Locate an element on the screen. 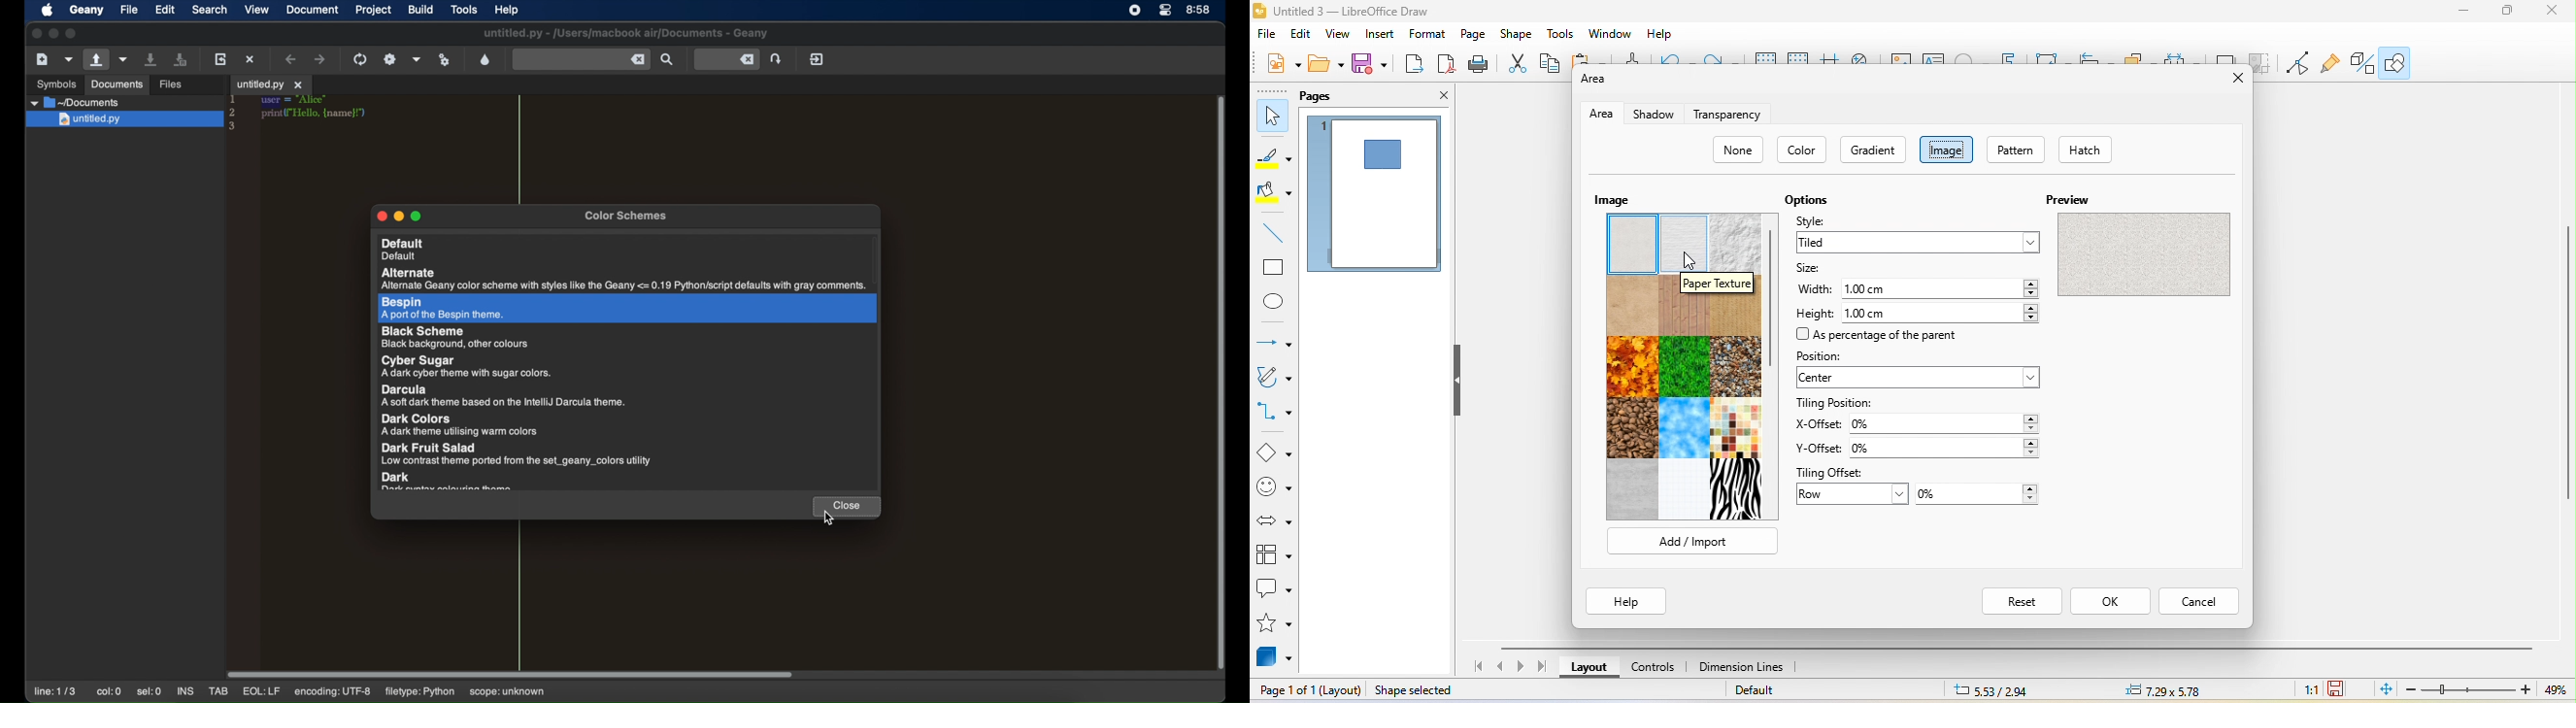  pattern is located at coordinates (2021, 149).